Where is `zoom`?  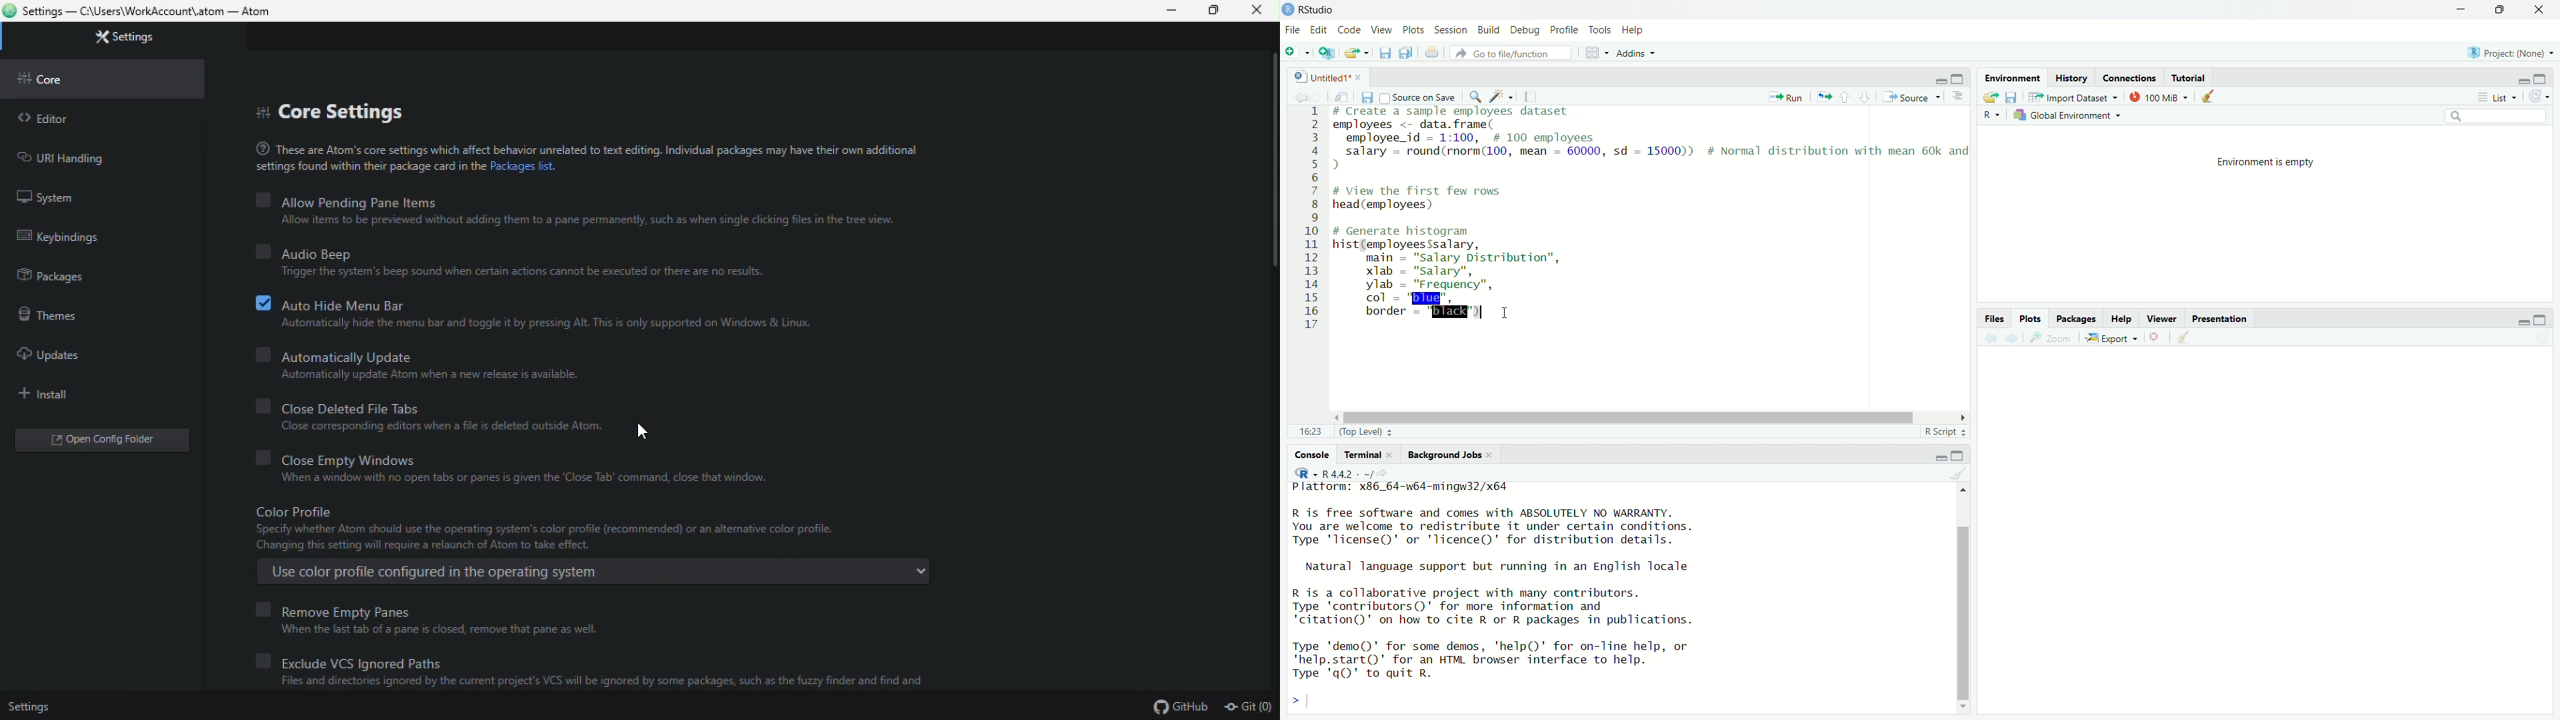
zoom is located at coordinates (1475, 95).